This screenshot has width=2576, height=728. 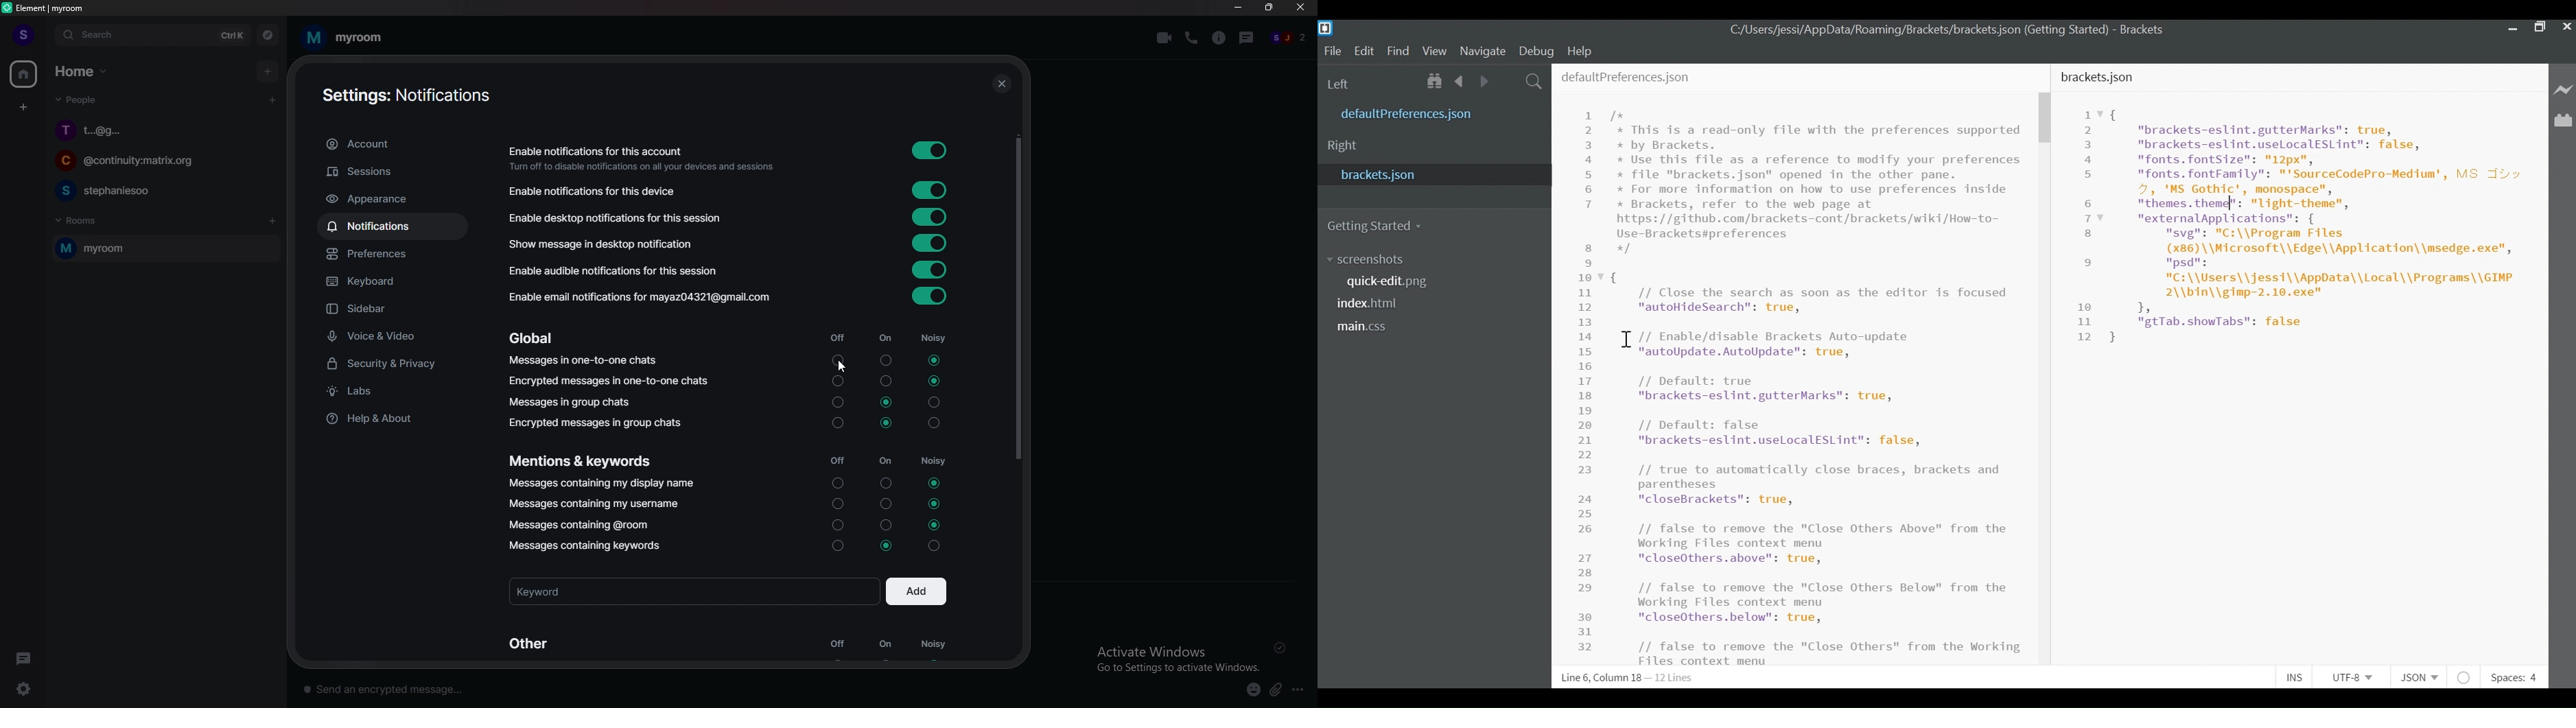 What do you see at coordinates (1247, 38) in the screenshot?
I see `thread` at bounding box center [1247, 38].